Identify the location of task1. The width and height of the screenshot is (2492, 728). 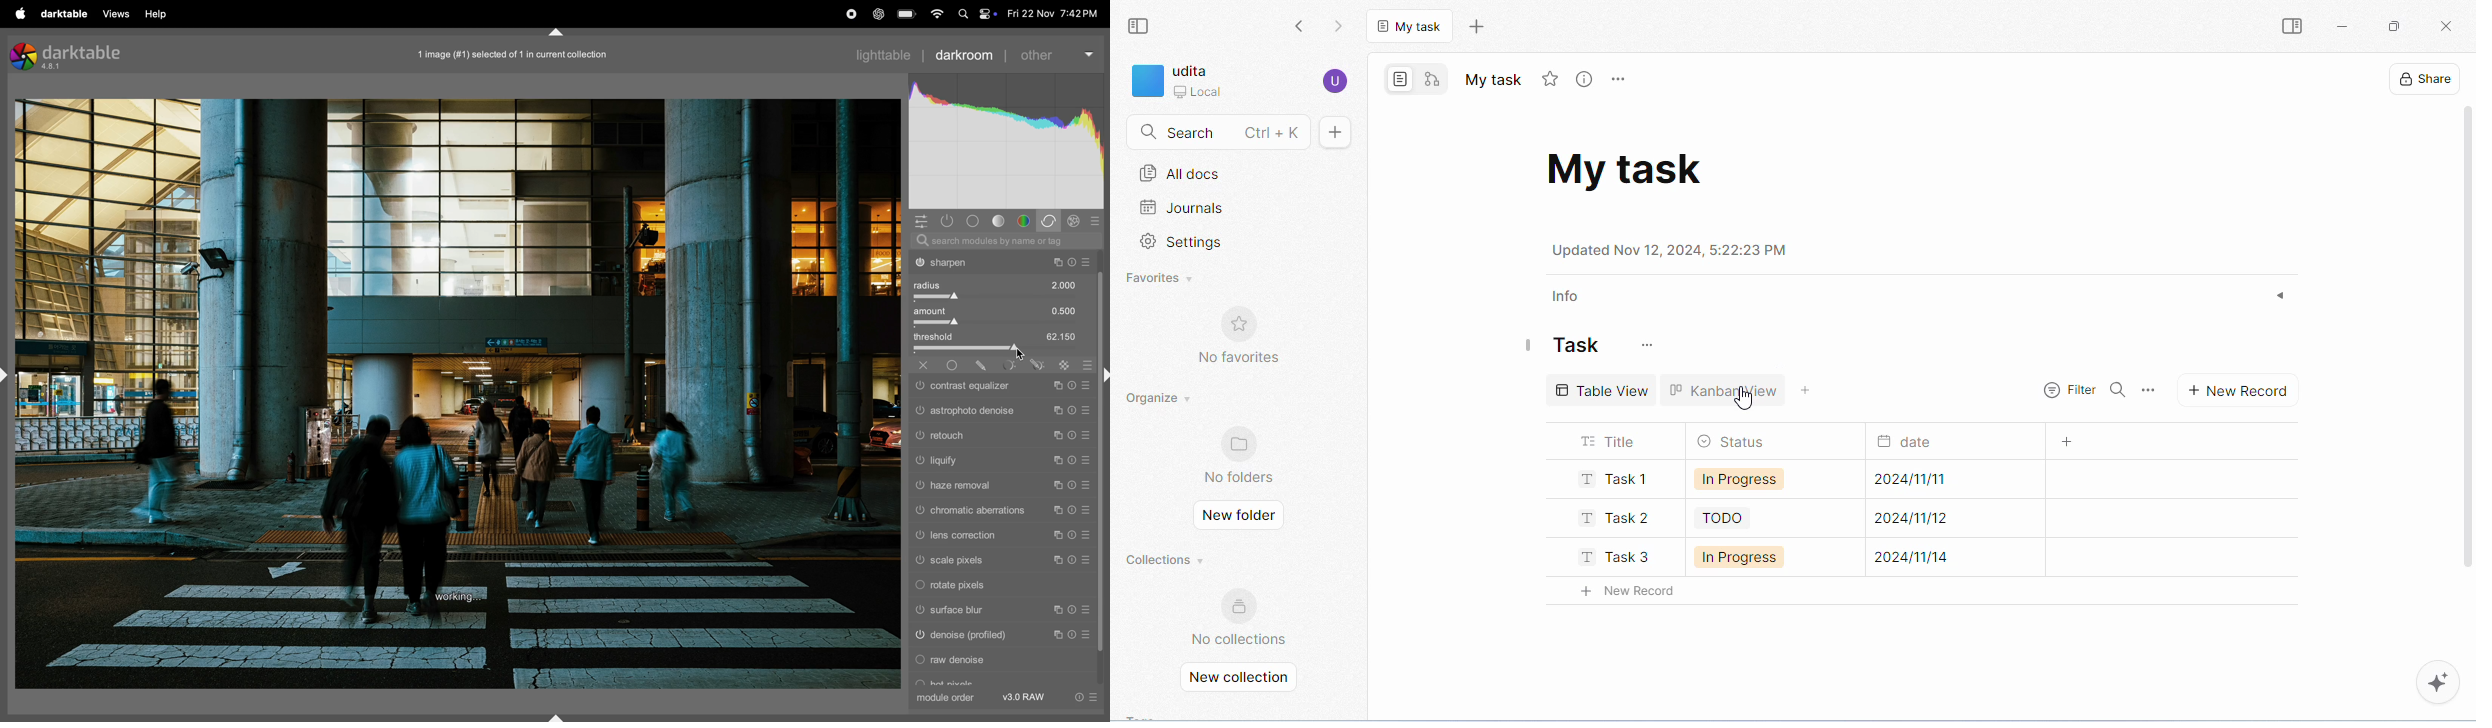
(1614, 481).